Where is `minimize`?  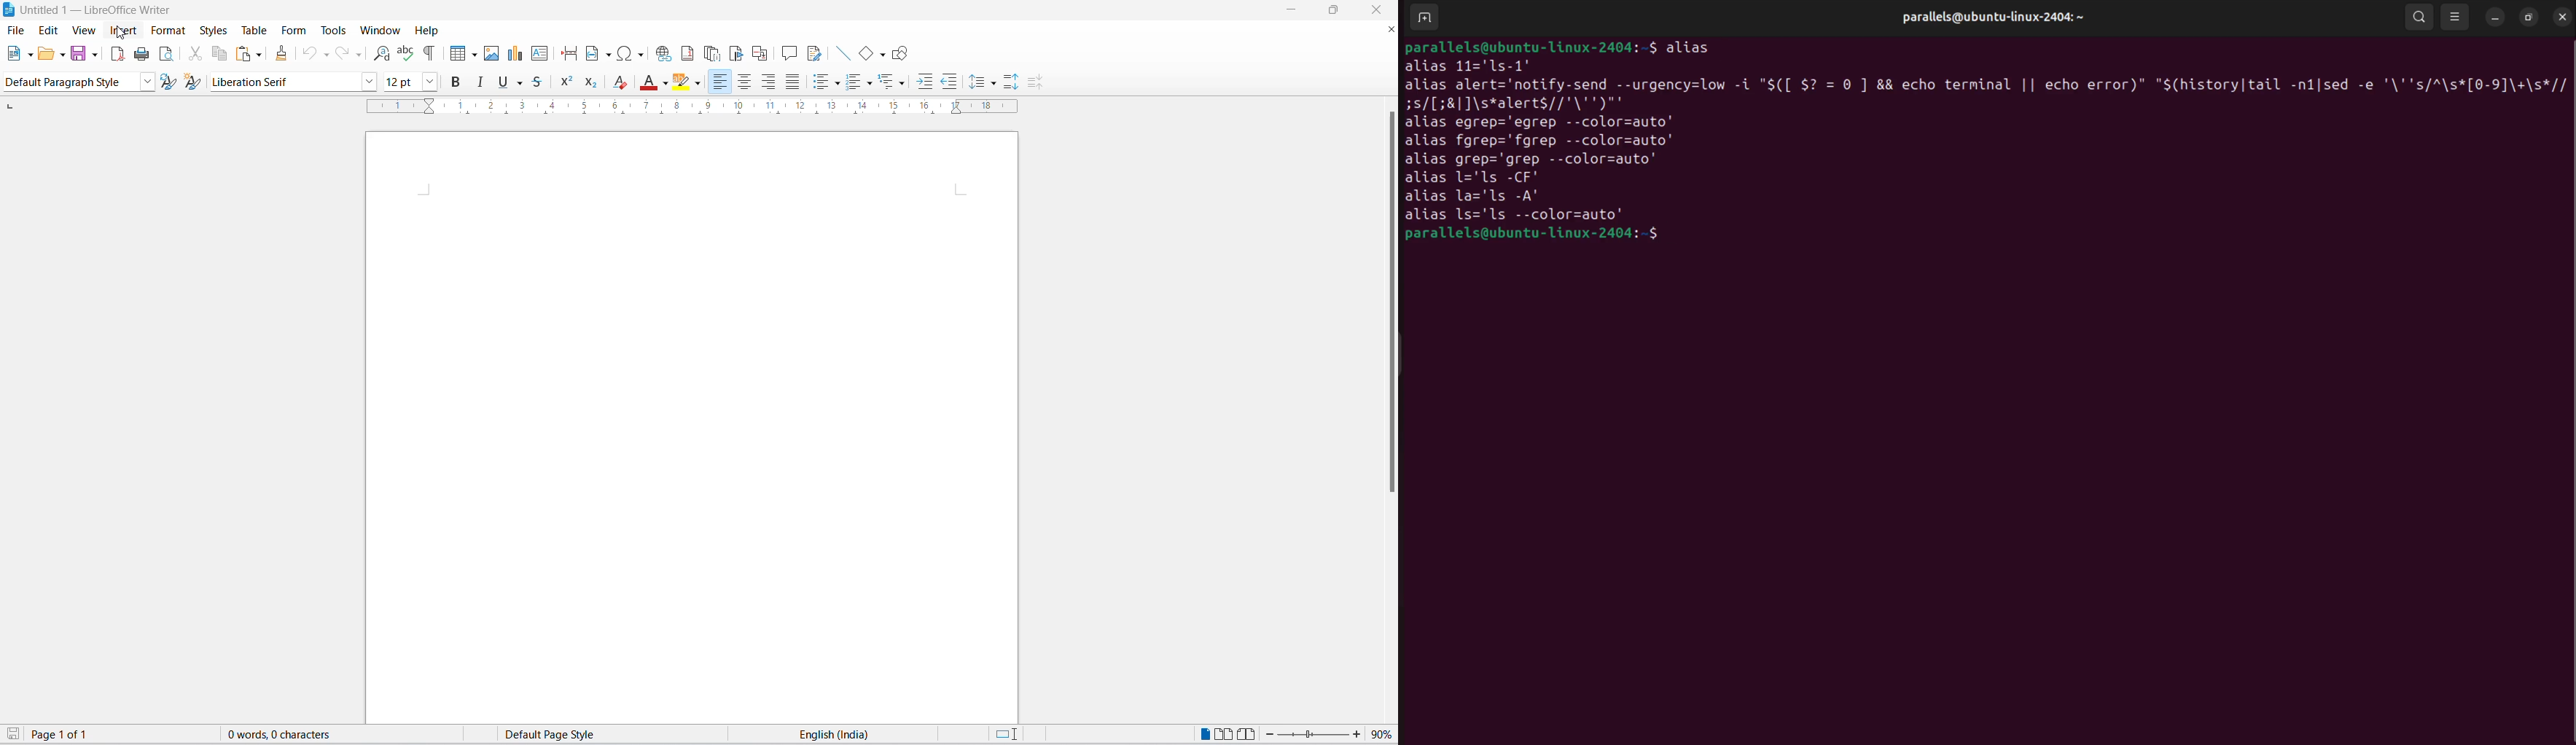
minimize is located at coordinates (1295, 11).